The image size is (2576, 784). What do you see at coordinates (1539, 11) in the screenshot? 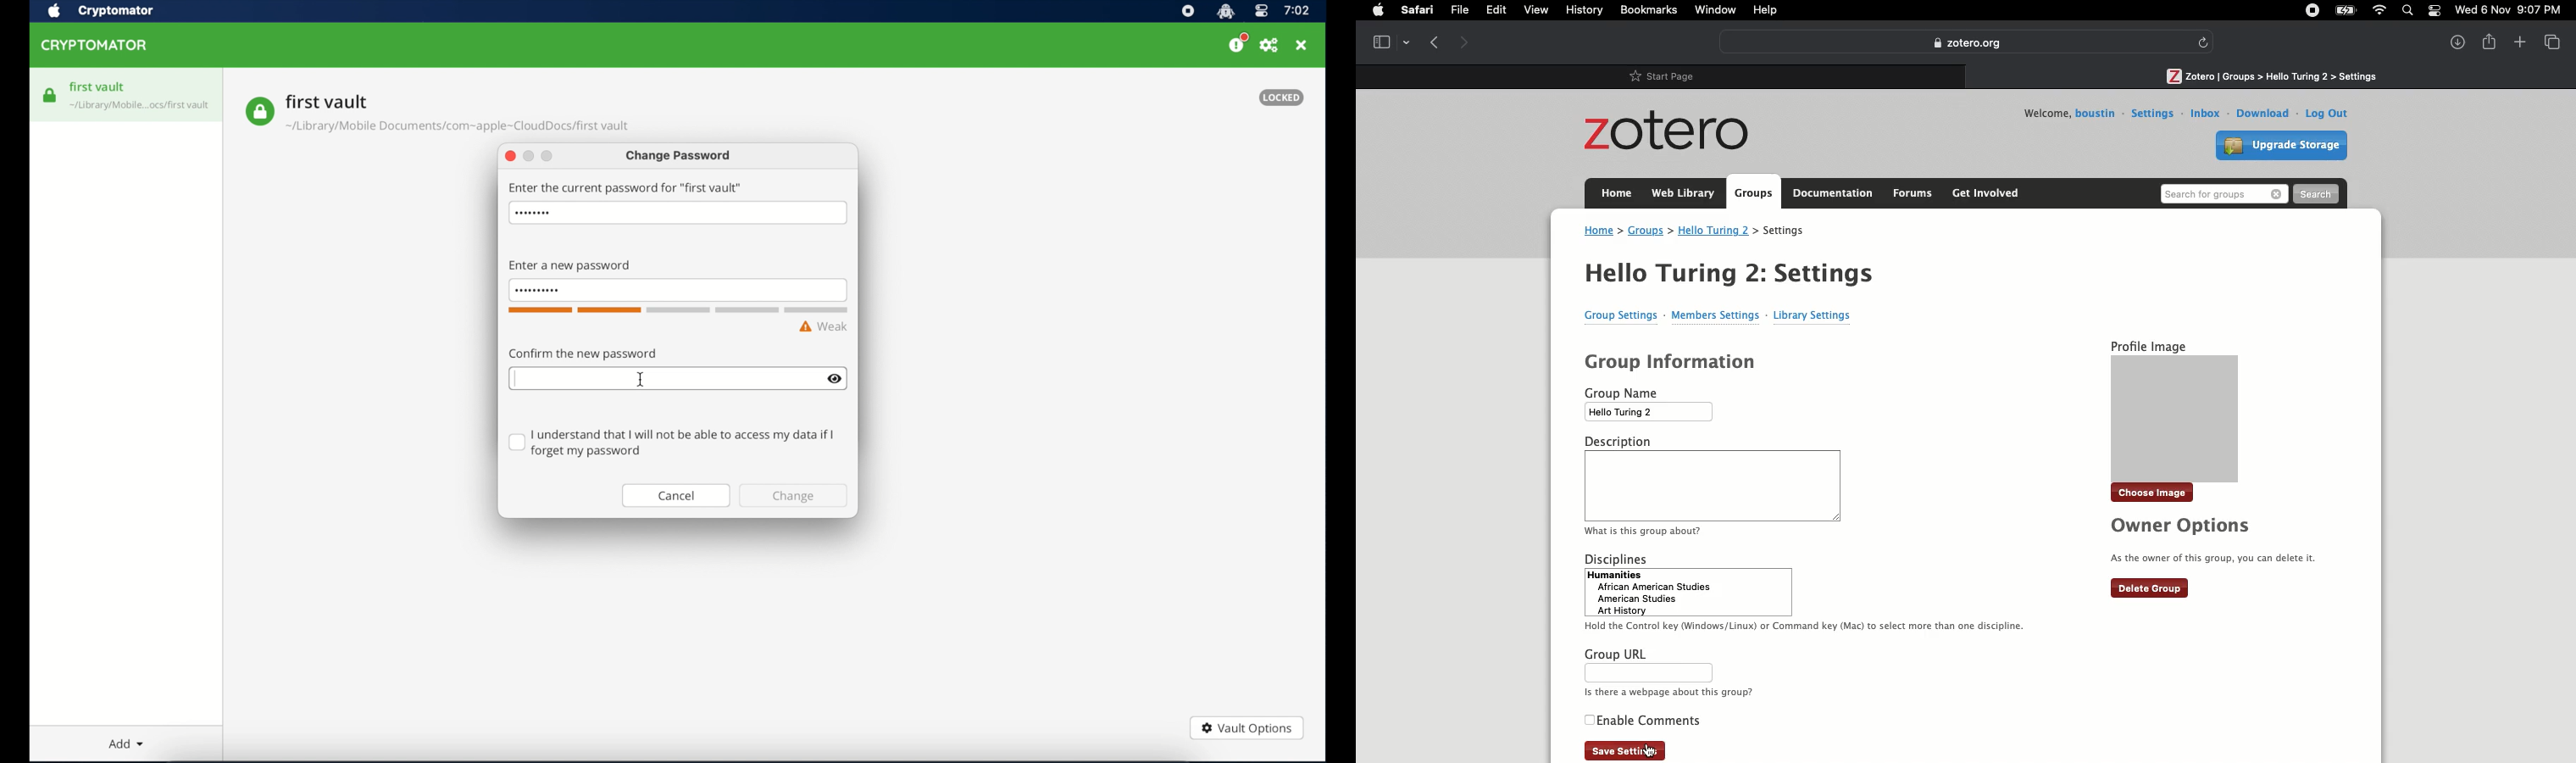
I see `View` at bounding box center [1539, 11].